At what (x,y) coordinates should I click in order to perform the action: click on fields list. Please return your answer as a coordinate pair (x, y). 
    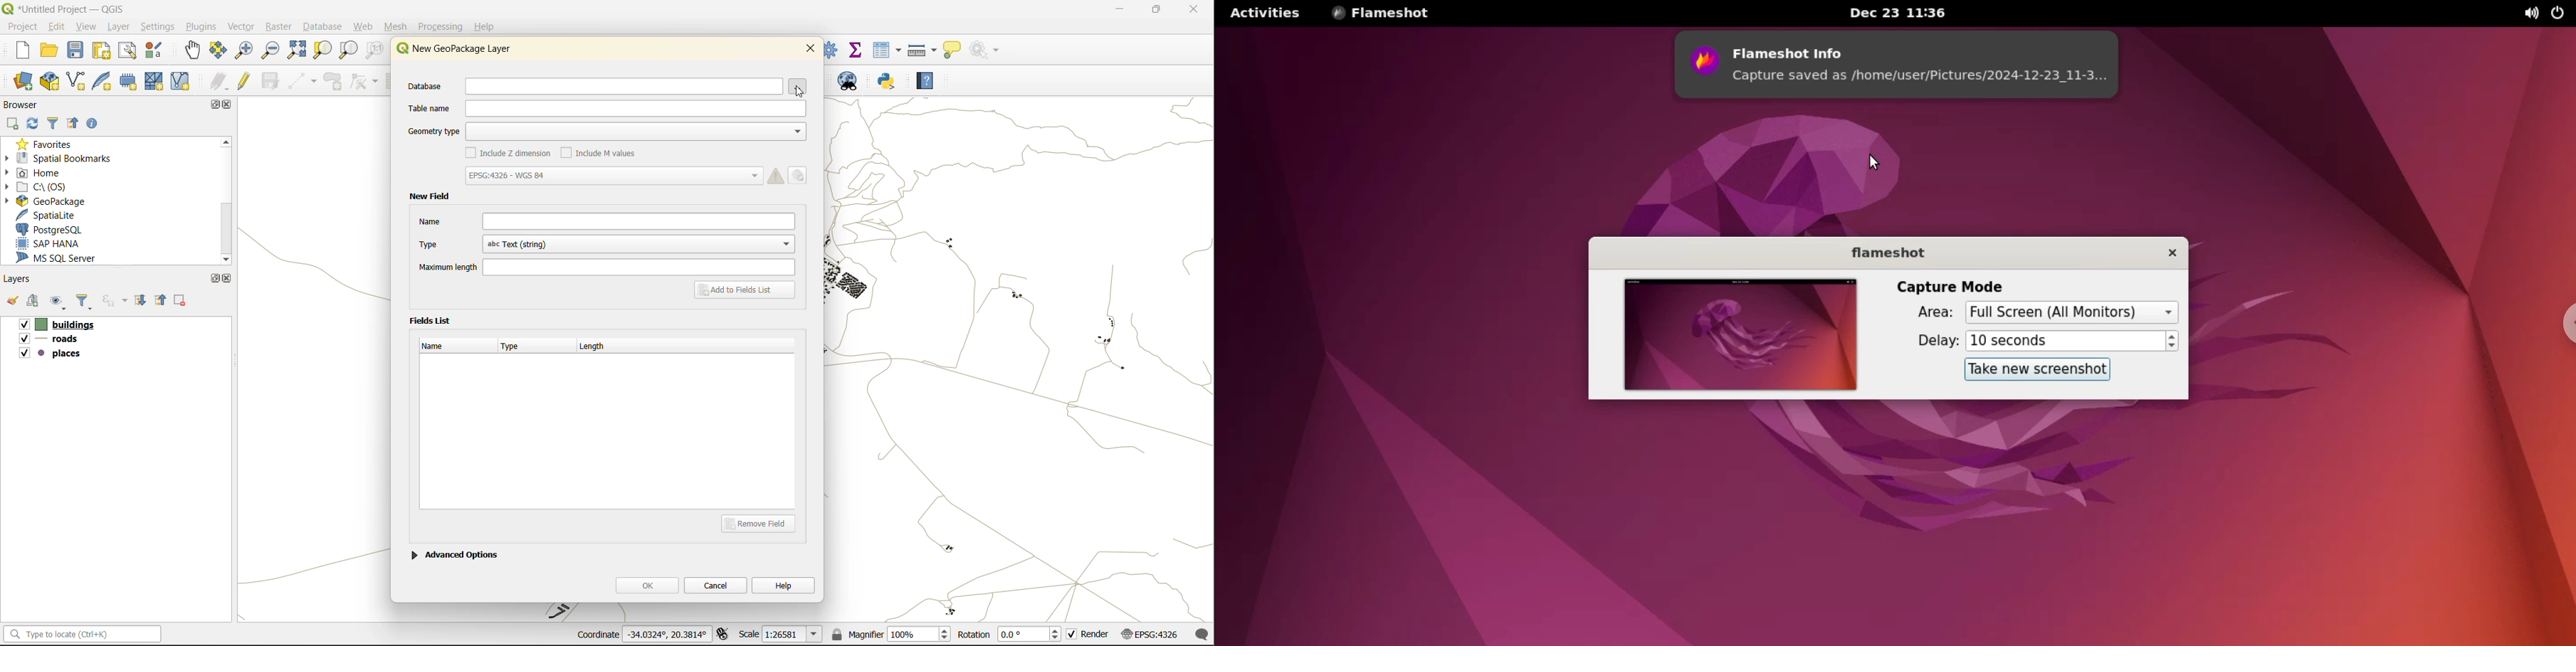
    Looking at the image, I should click on (433, 319).